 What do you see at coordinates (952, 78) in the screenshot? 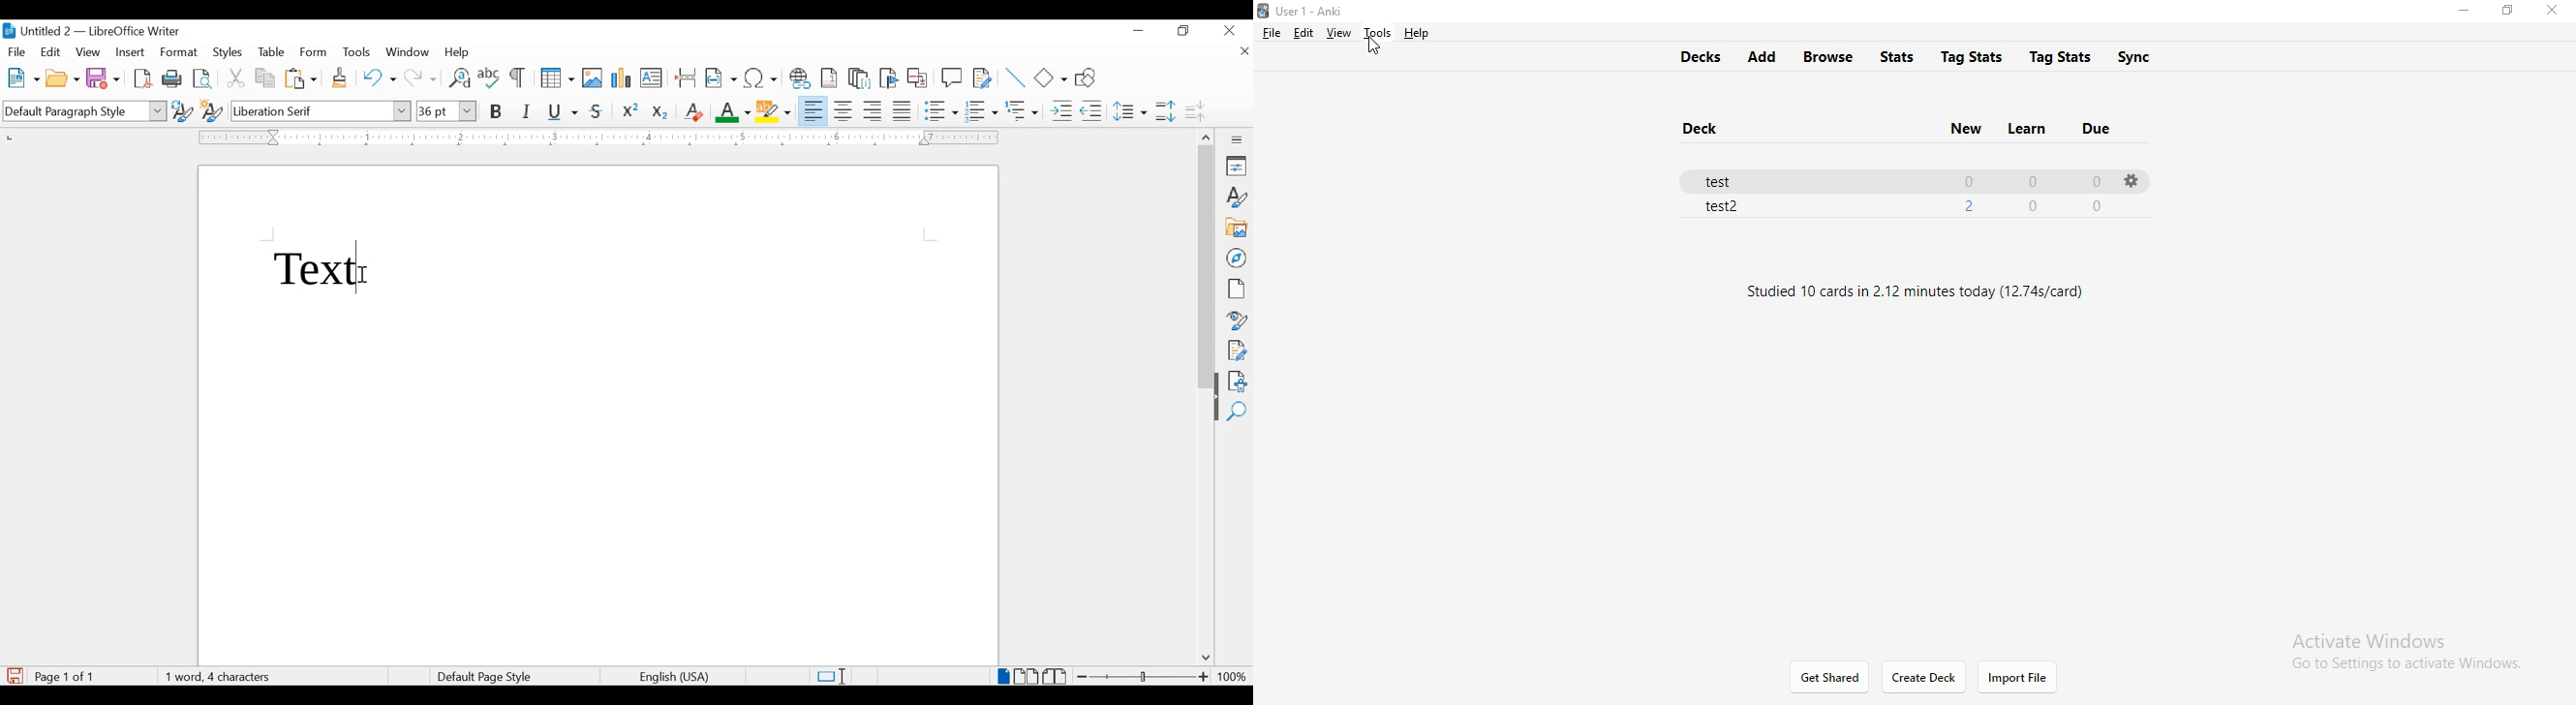
I see `new comment` at bounding box center [952, 78].